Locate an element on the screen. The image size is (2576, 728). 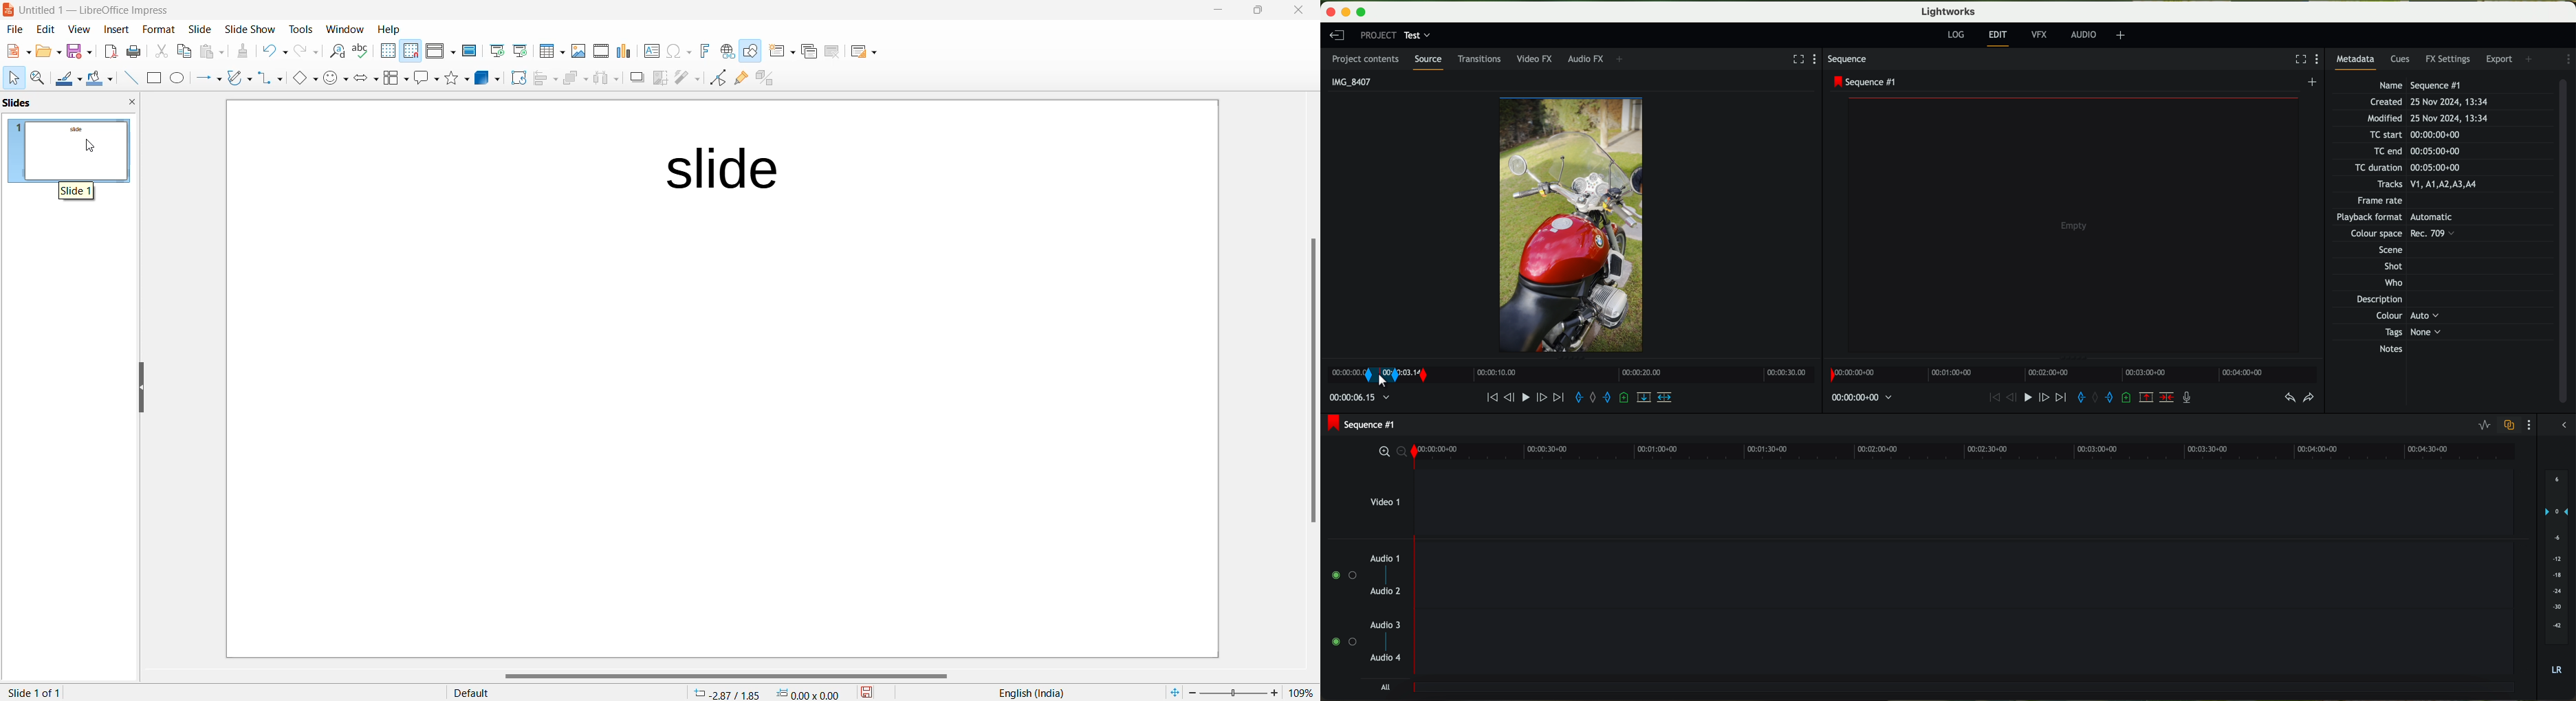
insert is located at coordinates (110, 30).